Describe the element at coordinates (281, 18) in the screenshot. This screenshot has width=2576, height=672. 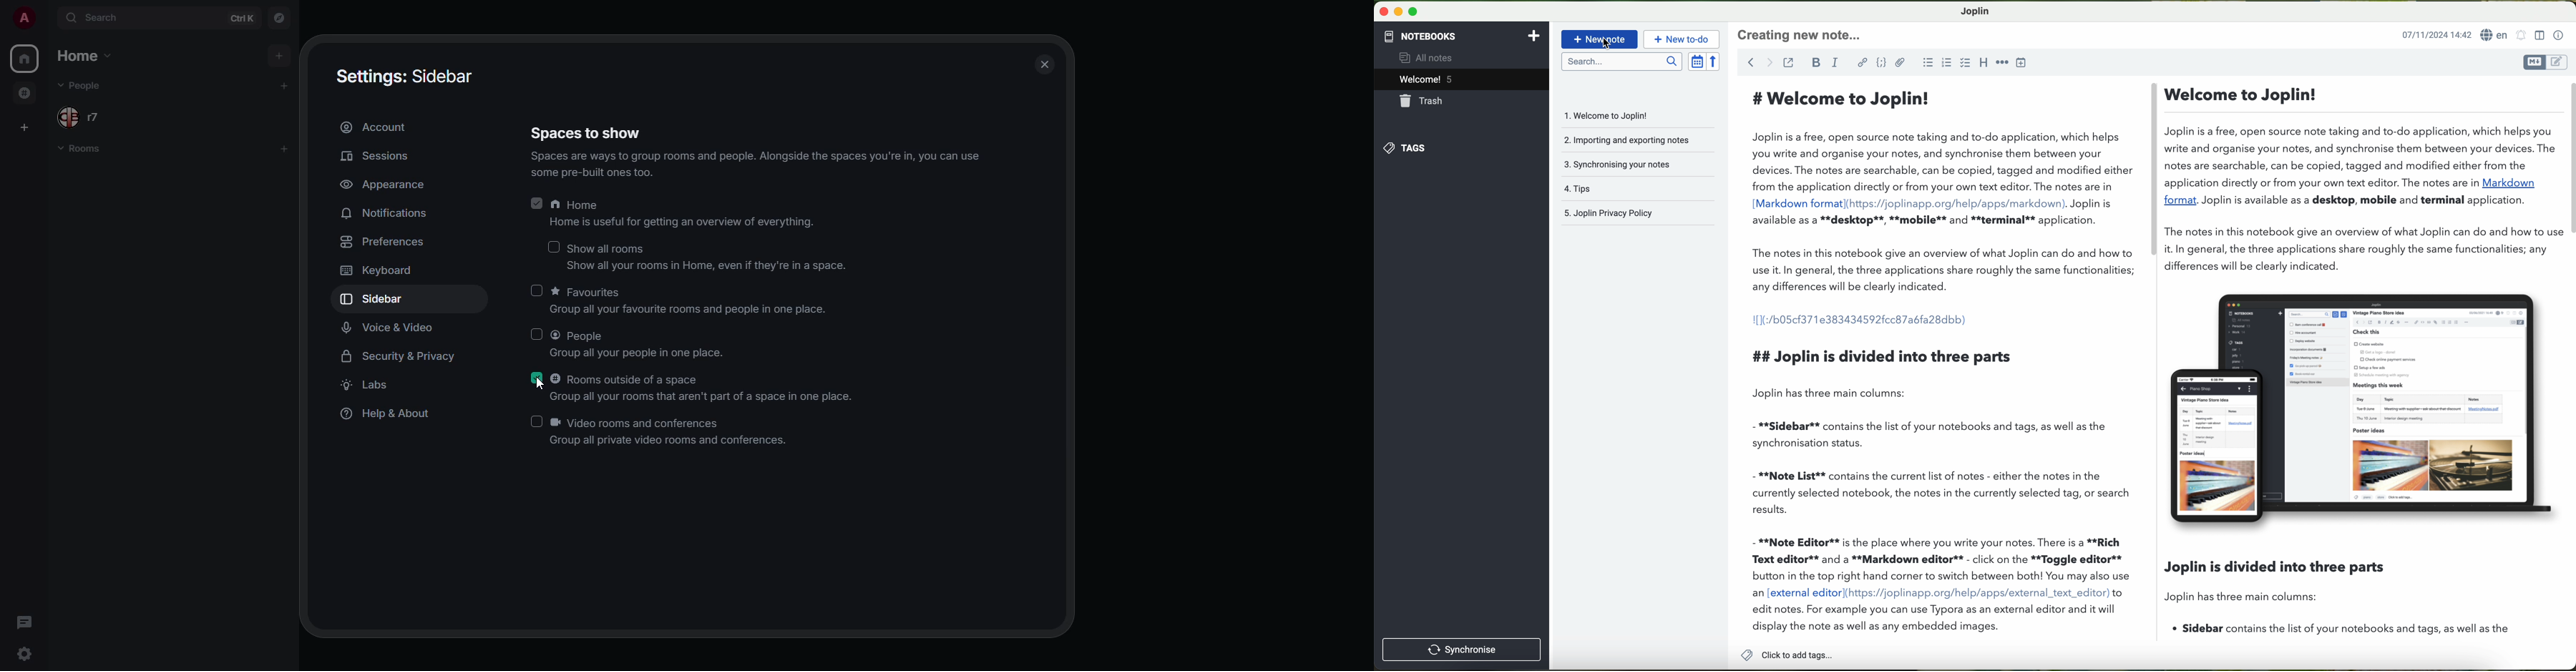
I see `navigator` at that location.